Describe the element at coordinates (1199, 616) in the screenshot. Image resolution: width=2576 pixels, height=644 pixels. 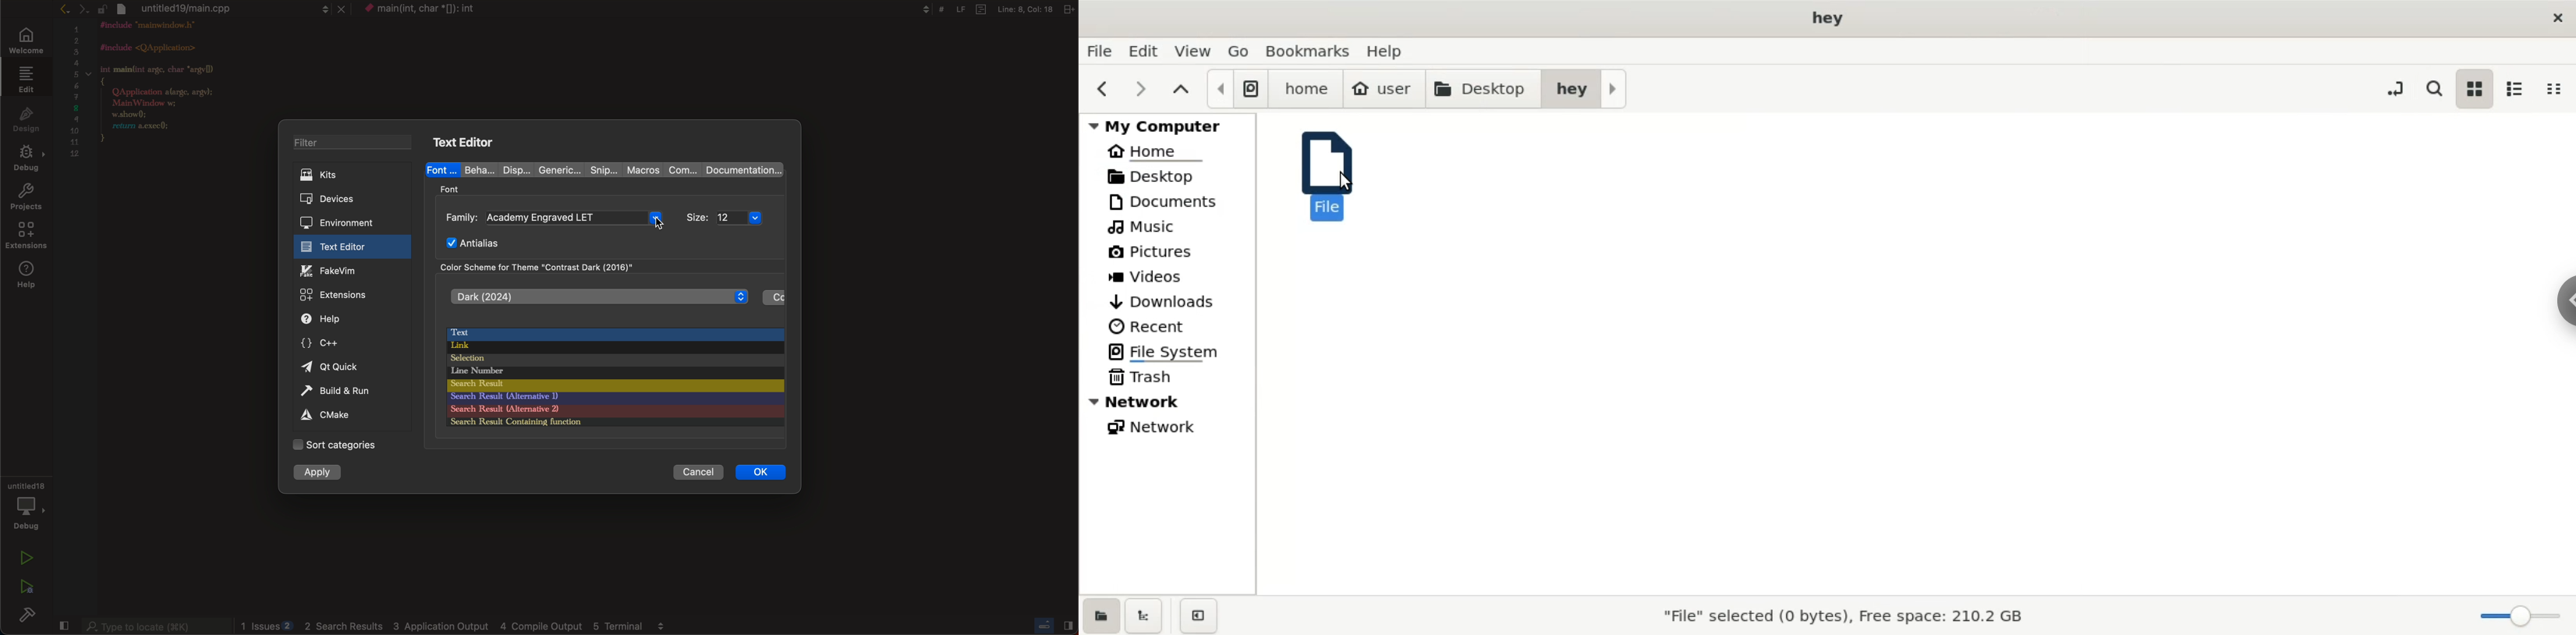
I see `close sidebar` at that location.